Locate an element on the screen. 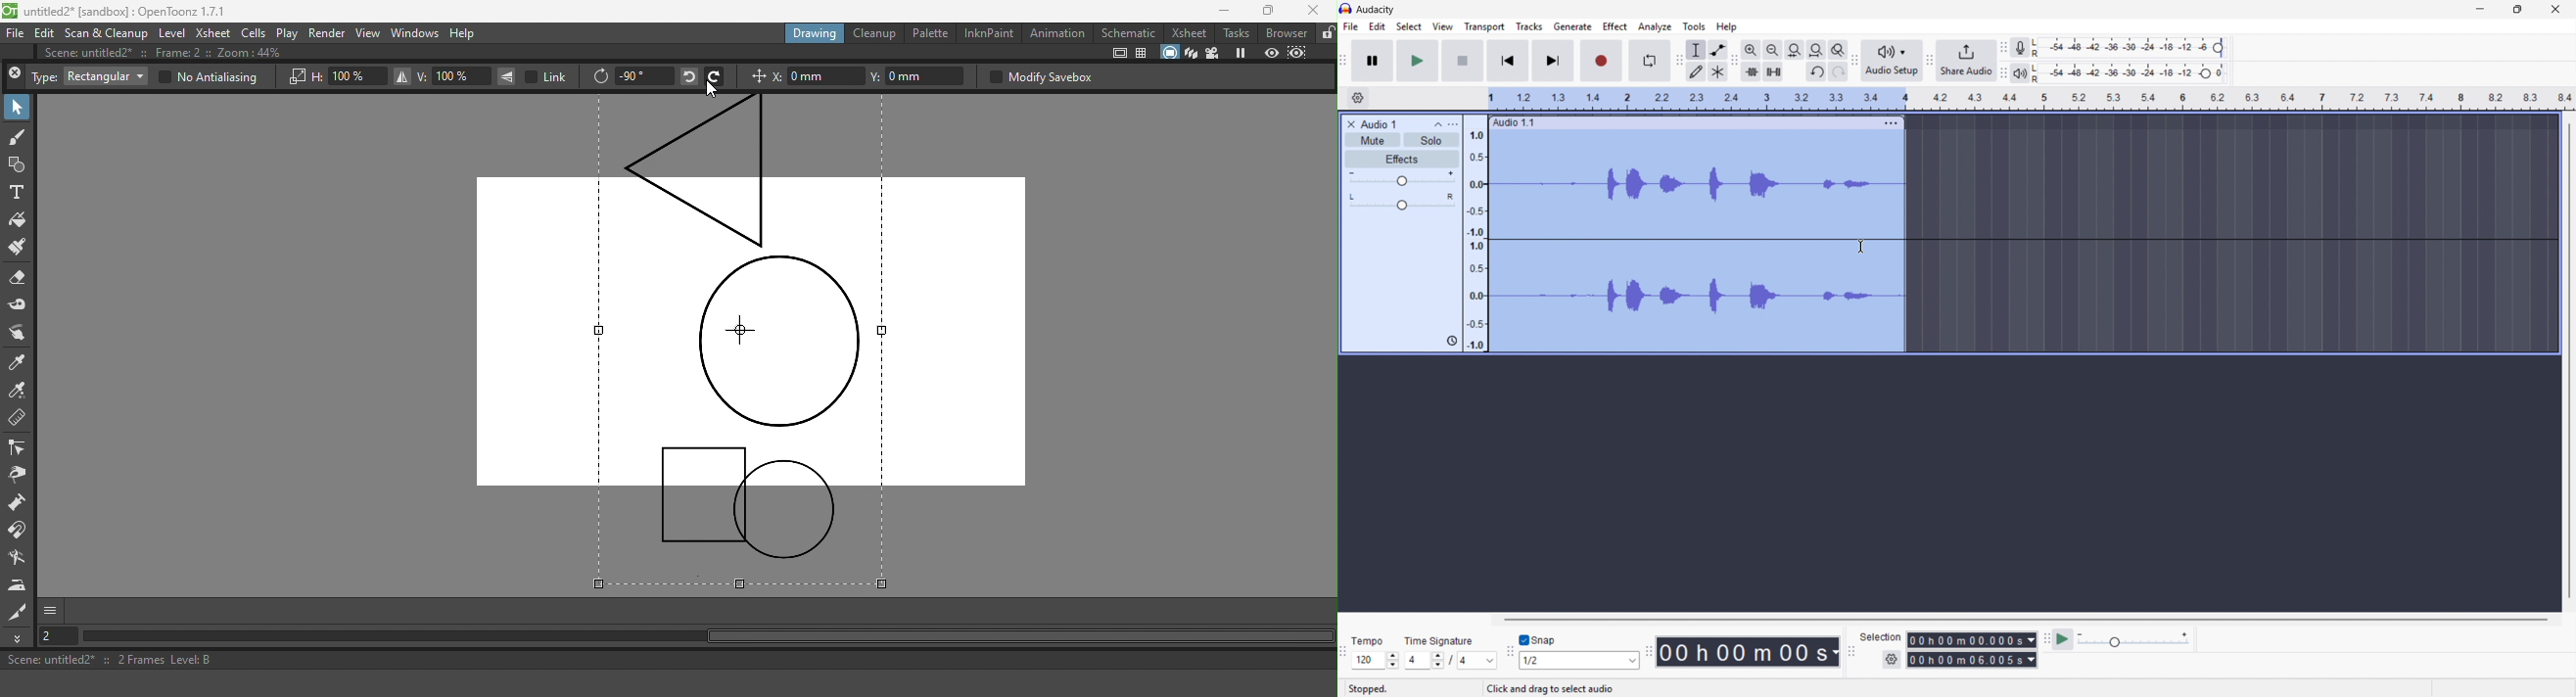  Record  is located at coordinates (1602, 61).